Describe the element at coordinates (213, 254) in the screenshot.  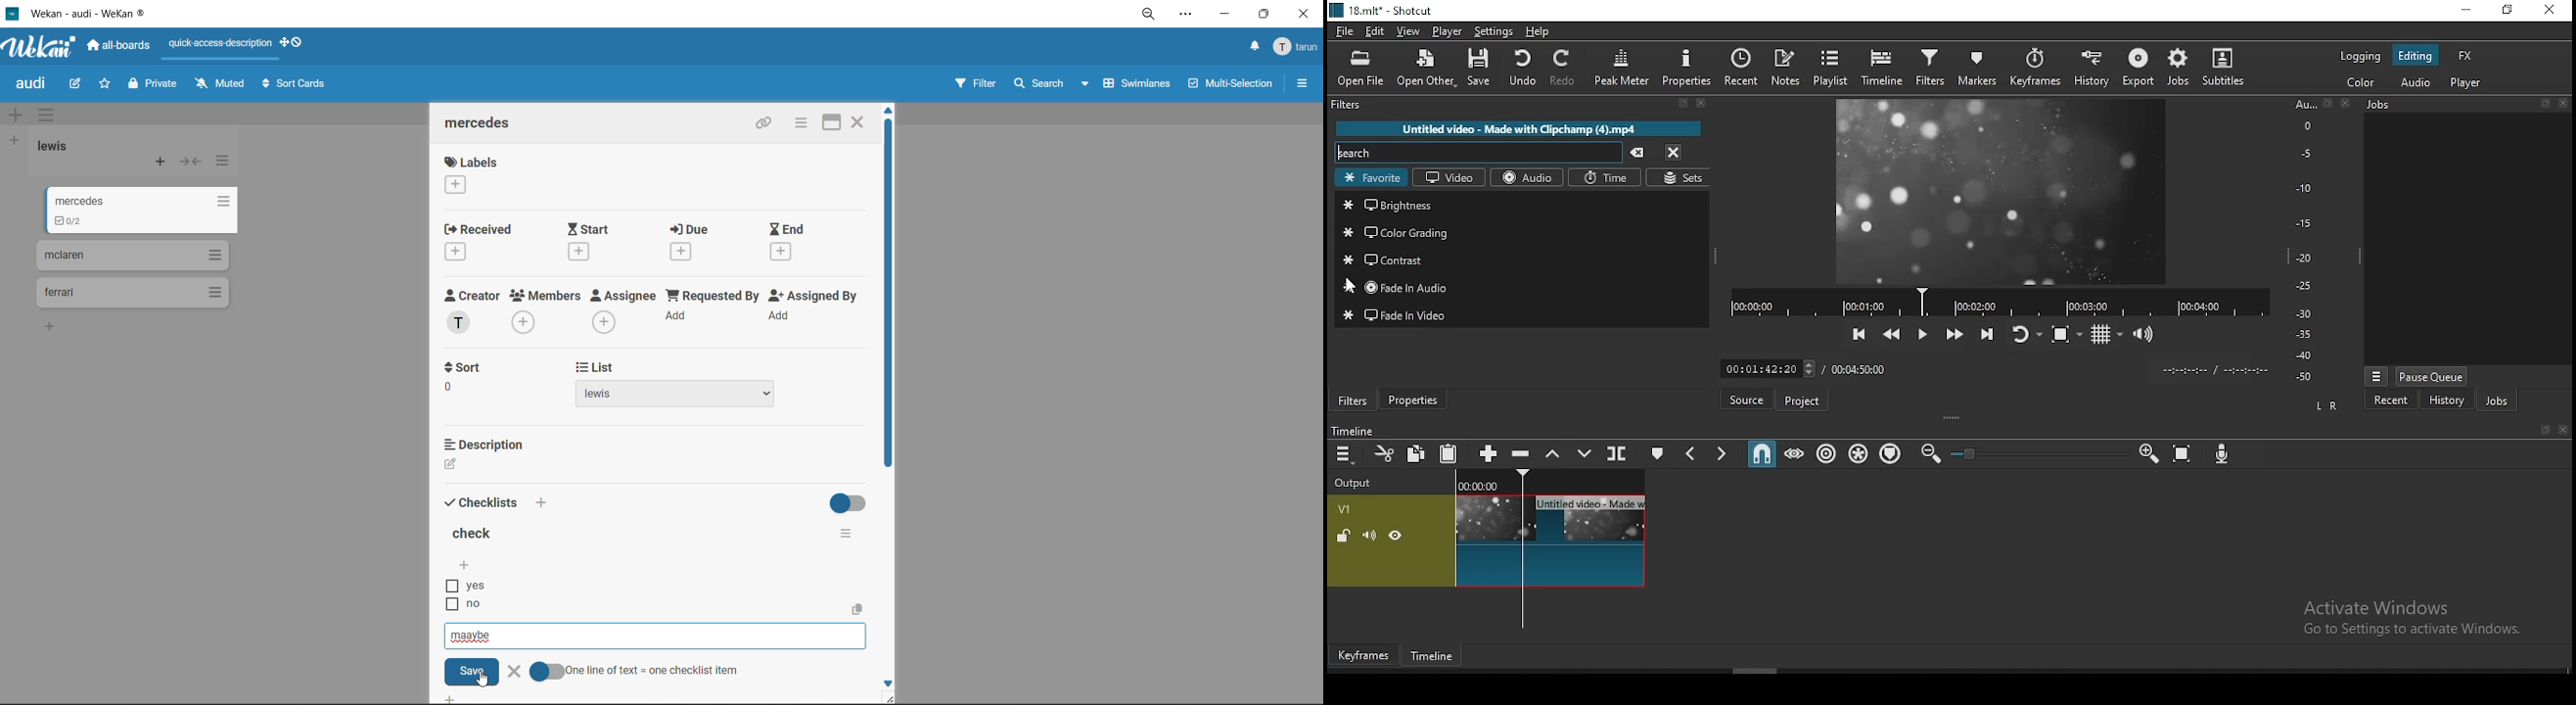
I see `list actions` at that location.